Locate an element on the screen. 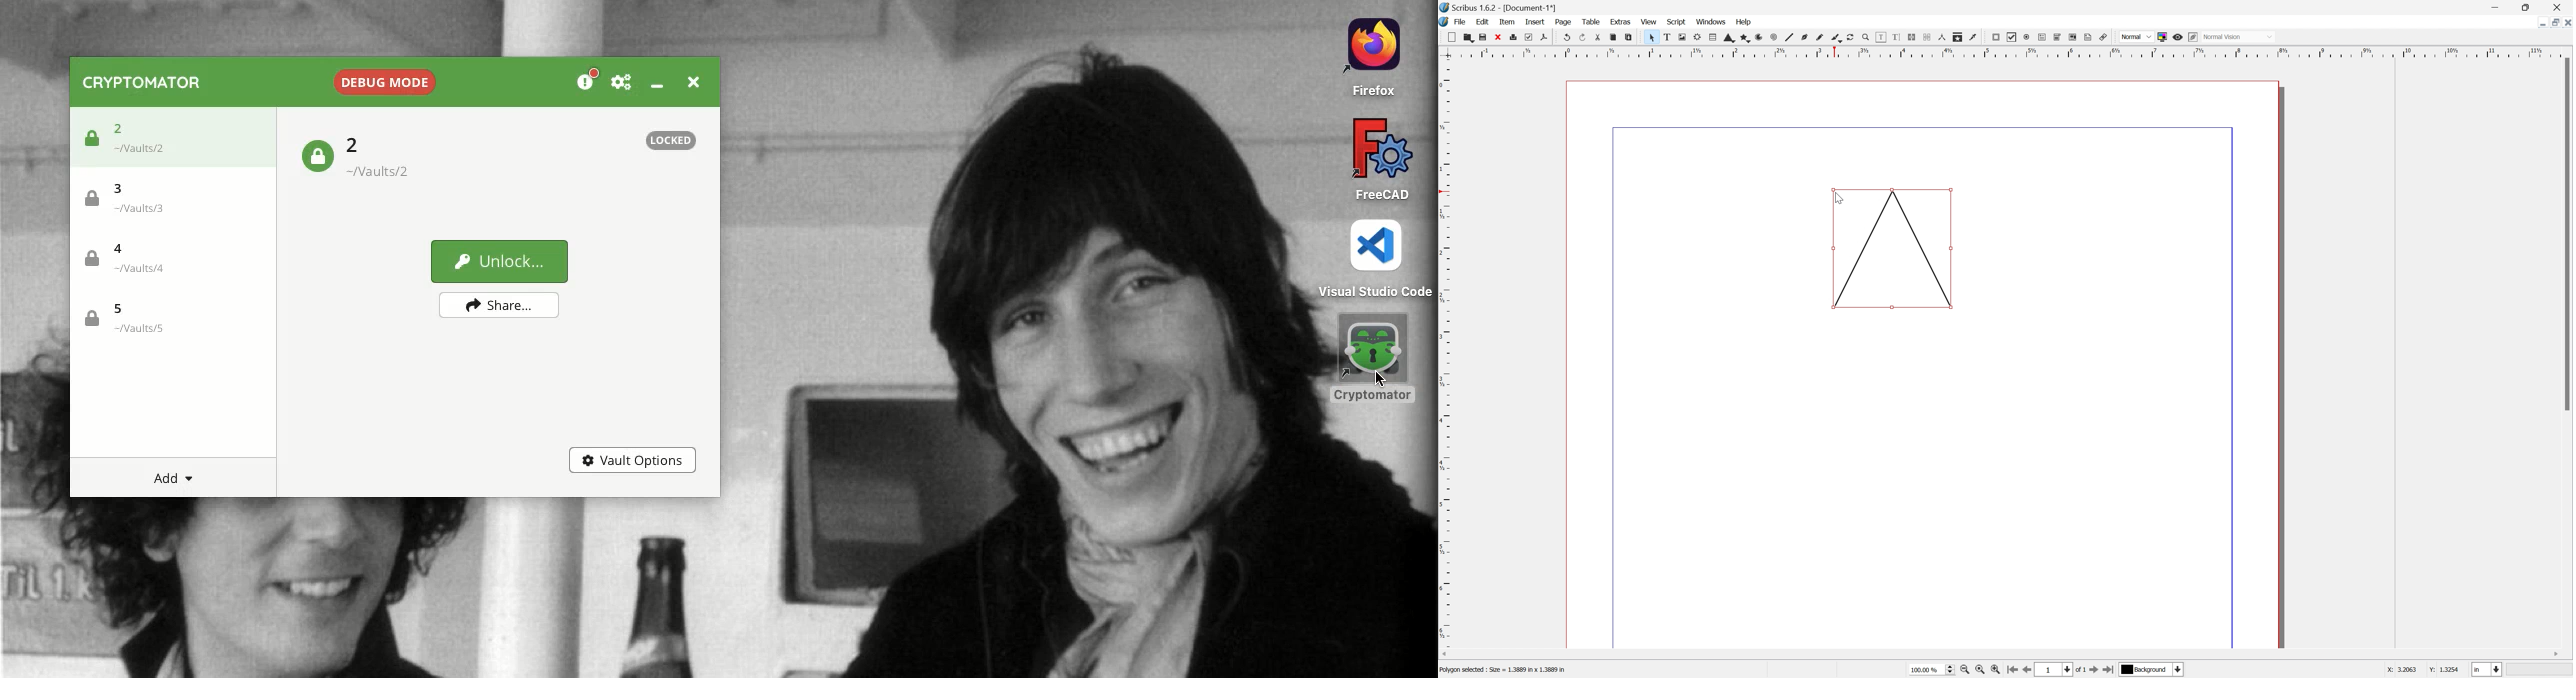  Windows is located at coordinates (1711, 20).